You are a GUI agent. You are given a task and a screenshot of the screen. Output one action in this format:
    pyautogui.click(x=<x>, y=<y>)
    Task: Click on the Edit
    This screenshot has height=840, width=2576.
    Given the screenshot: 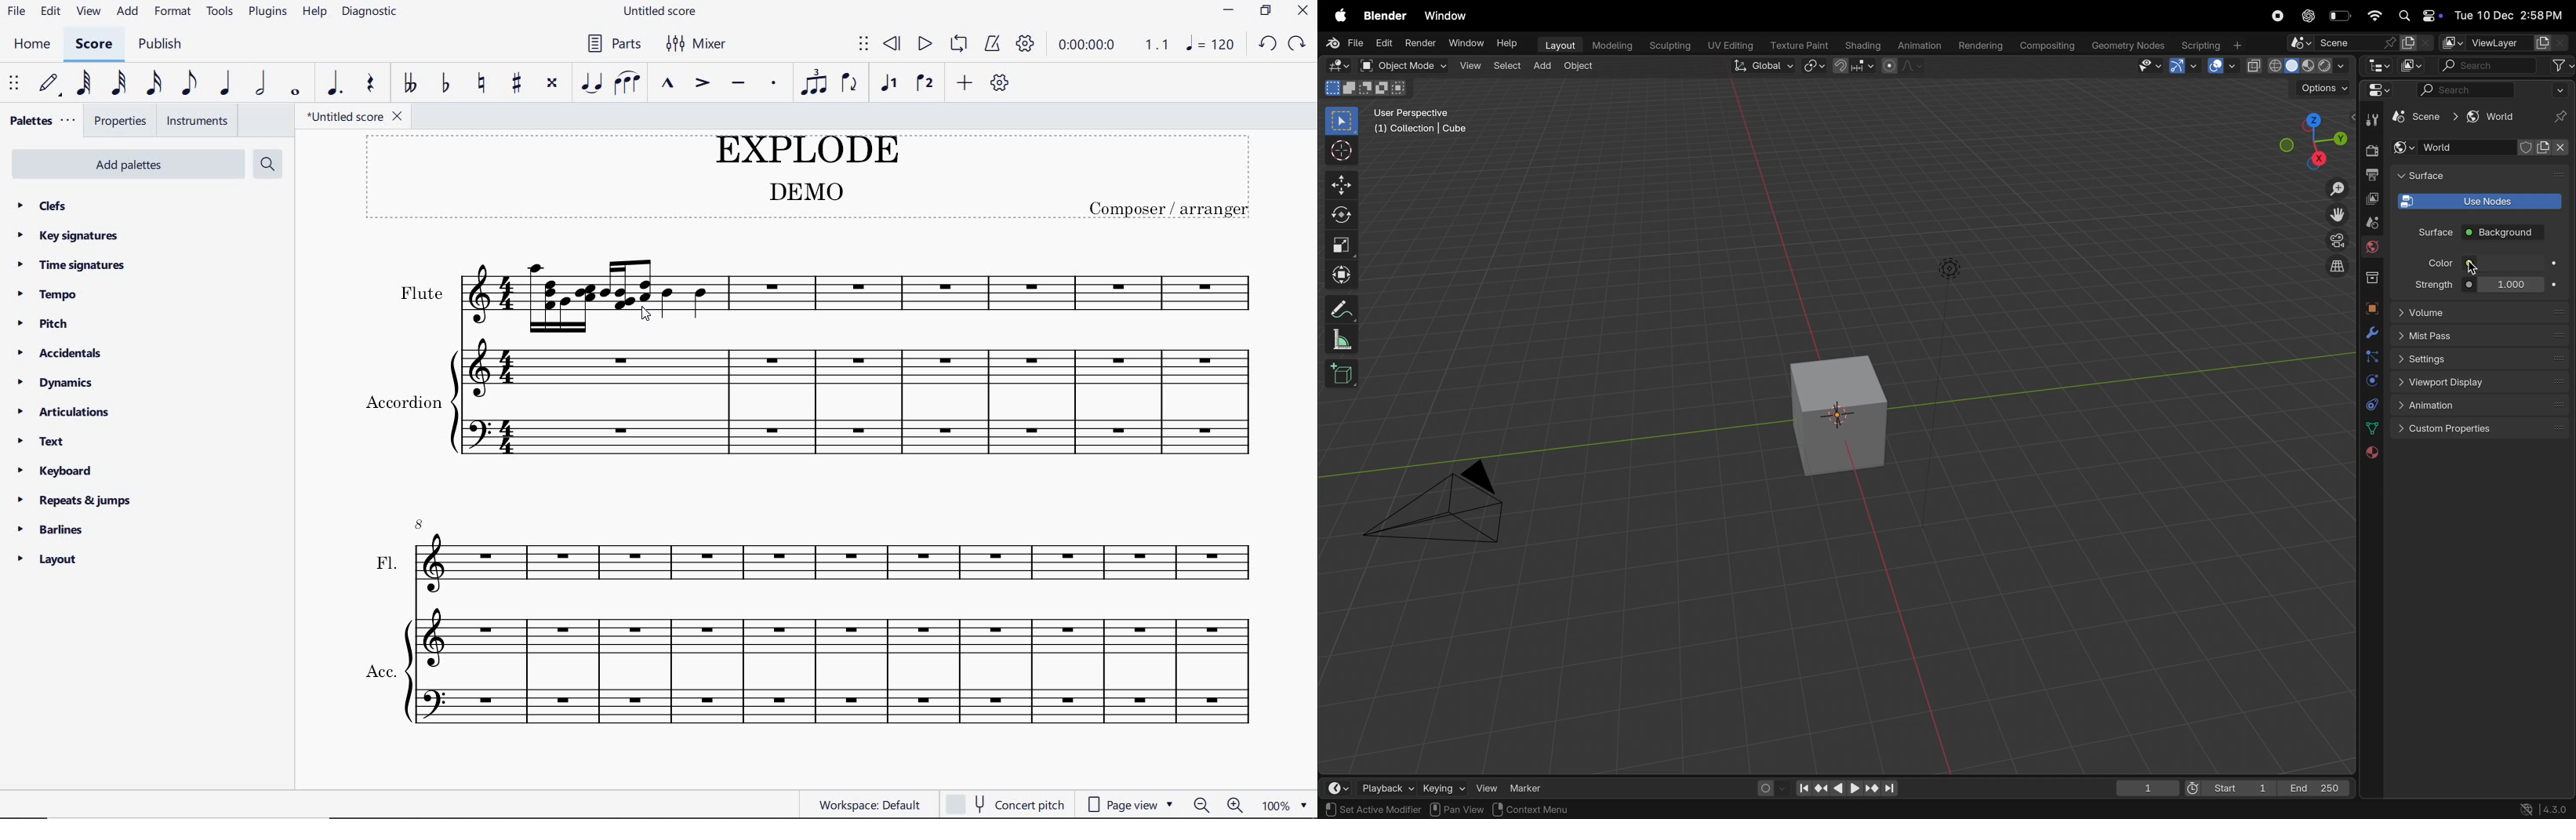 What is the action you would take?
    pyautogui.click(x=1383, y=43)
    